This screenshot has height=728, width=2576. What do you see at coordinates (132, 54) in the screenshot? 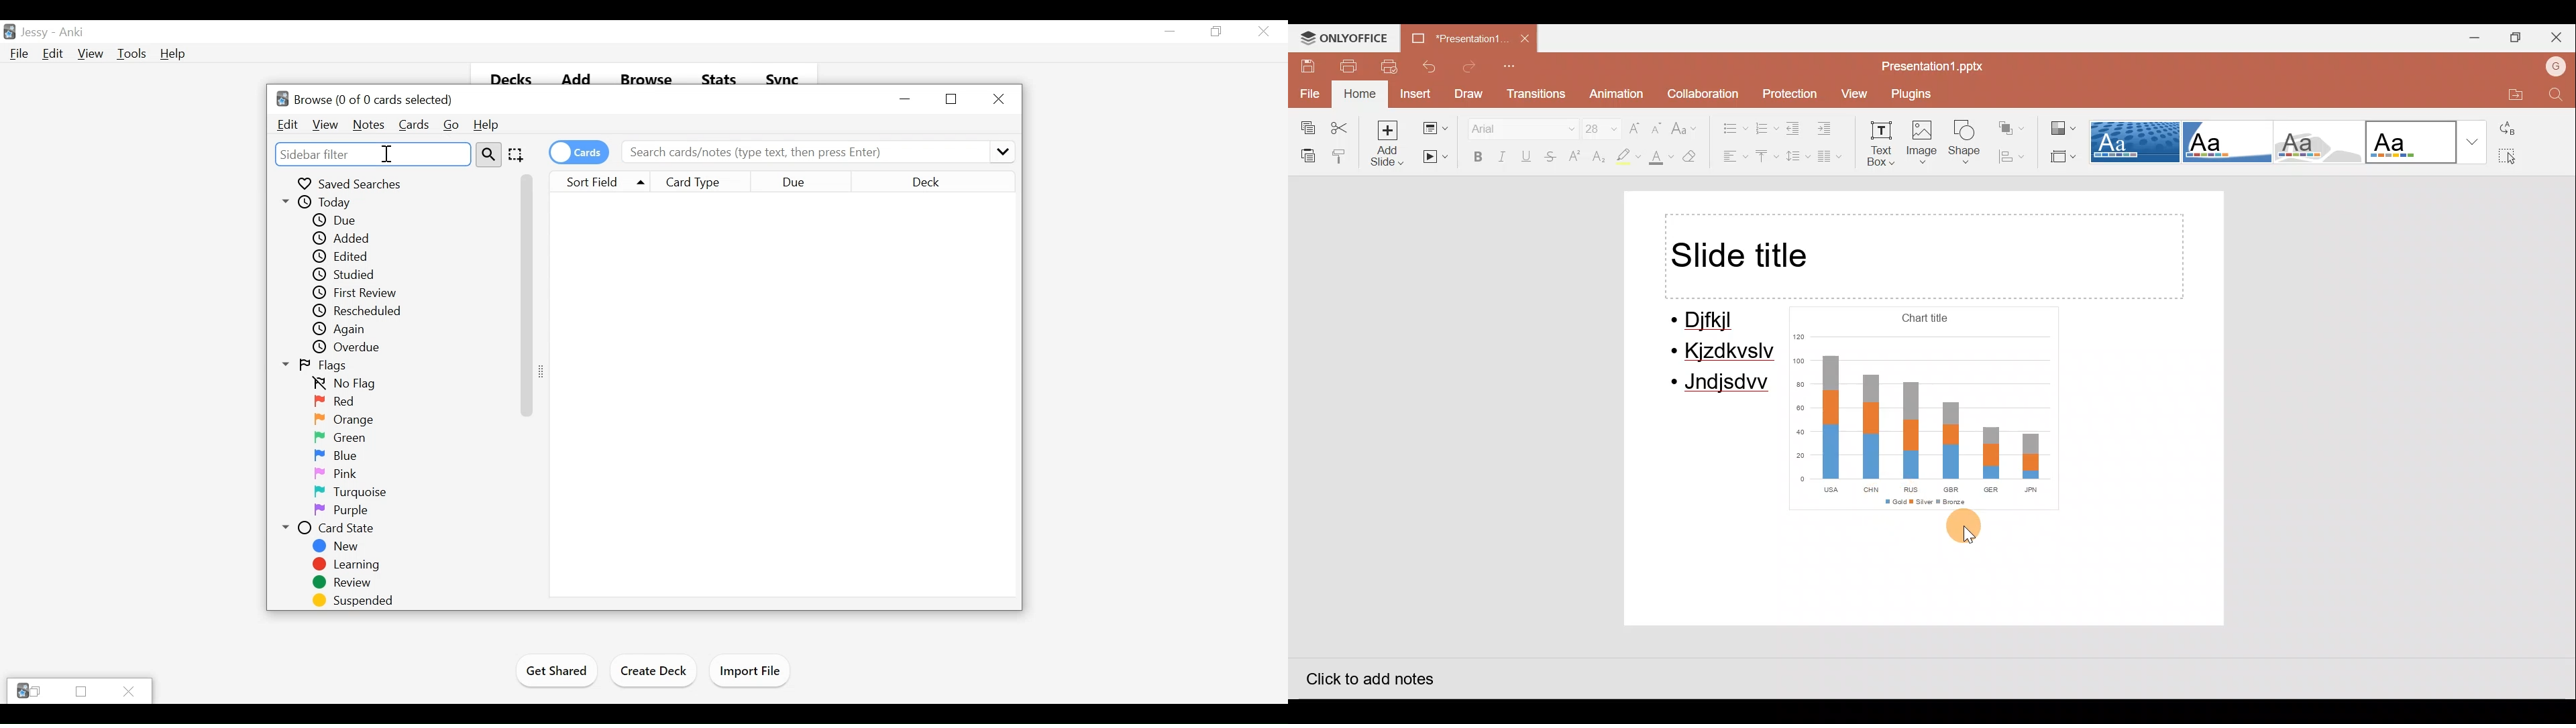
I see `Tools` at bounding box center [132, 54].